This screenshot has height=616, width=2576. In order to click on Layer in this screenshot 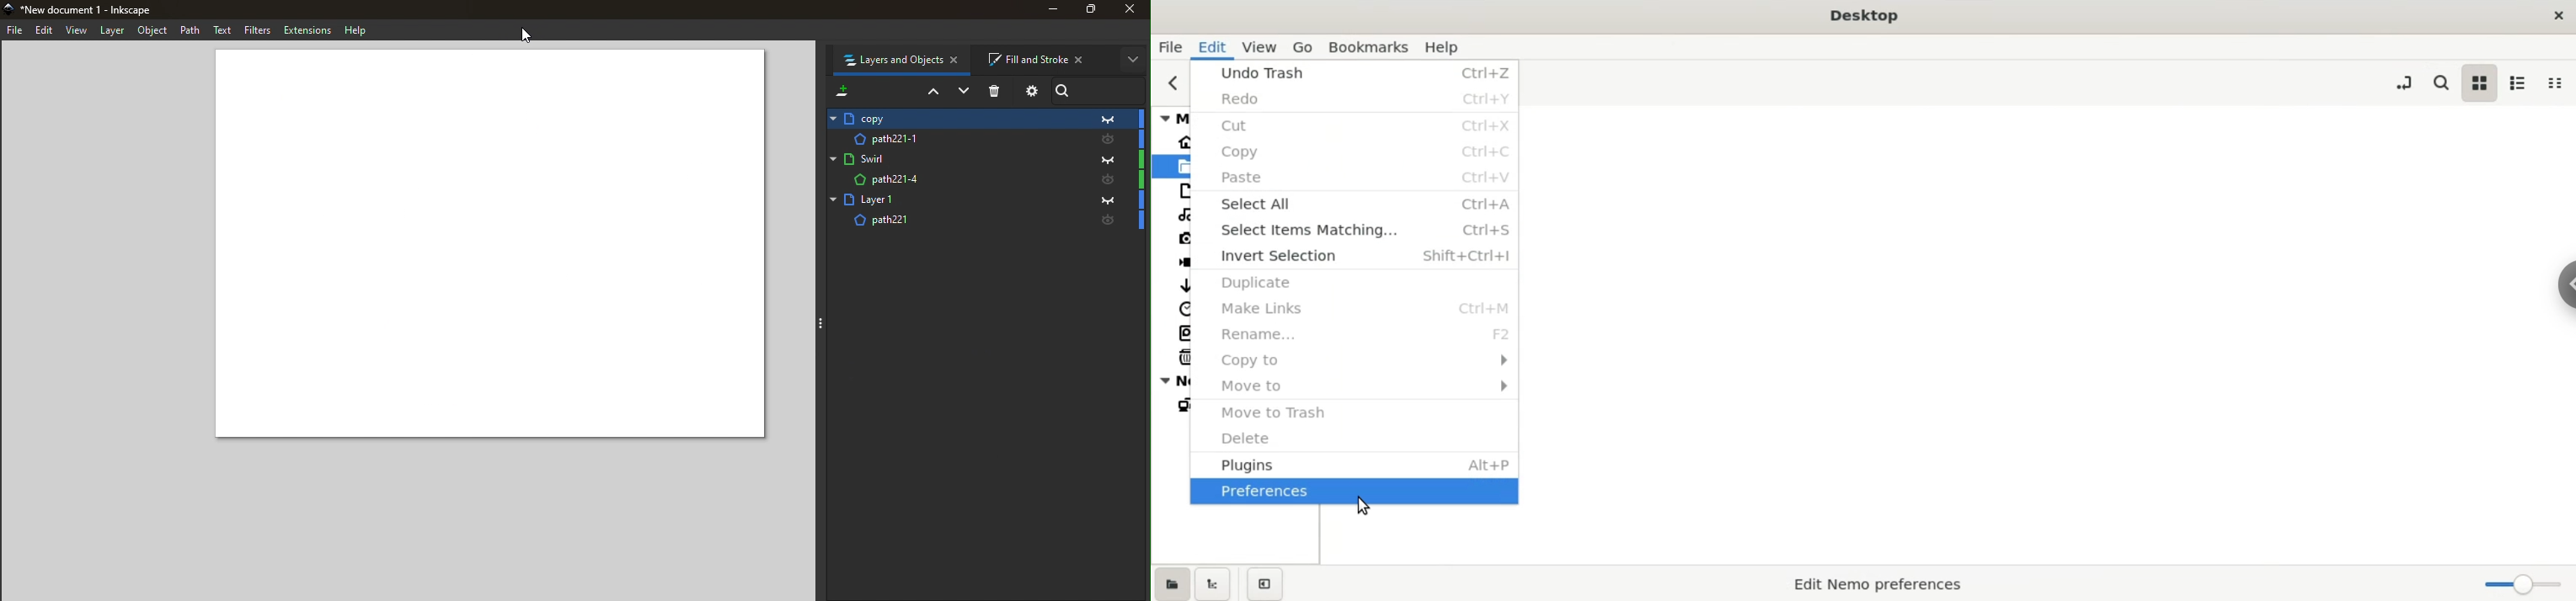, I will do `click(956, 117)`.